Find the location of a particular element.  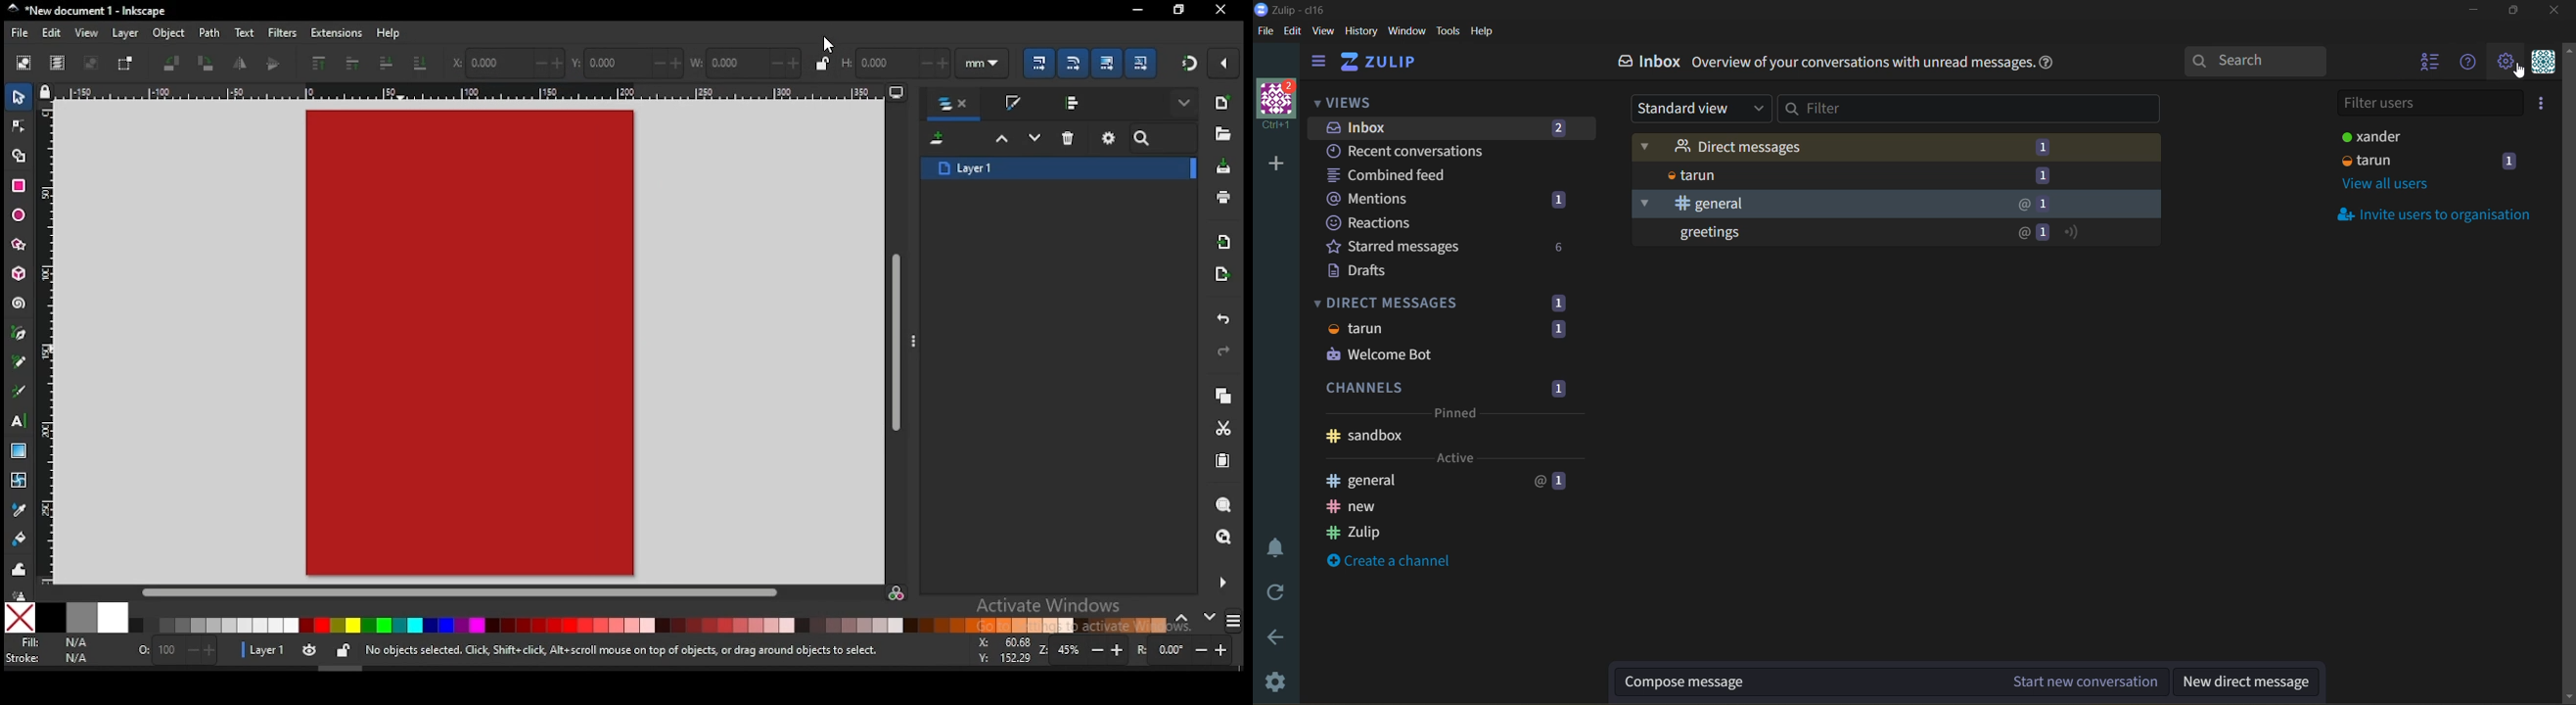

gradient tool is located at coordinates (21, 452).